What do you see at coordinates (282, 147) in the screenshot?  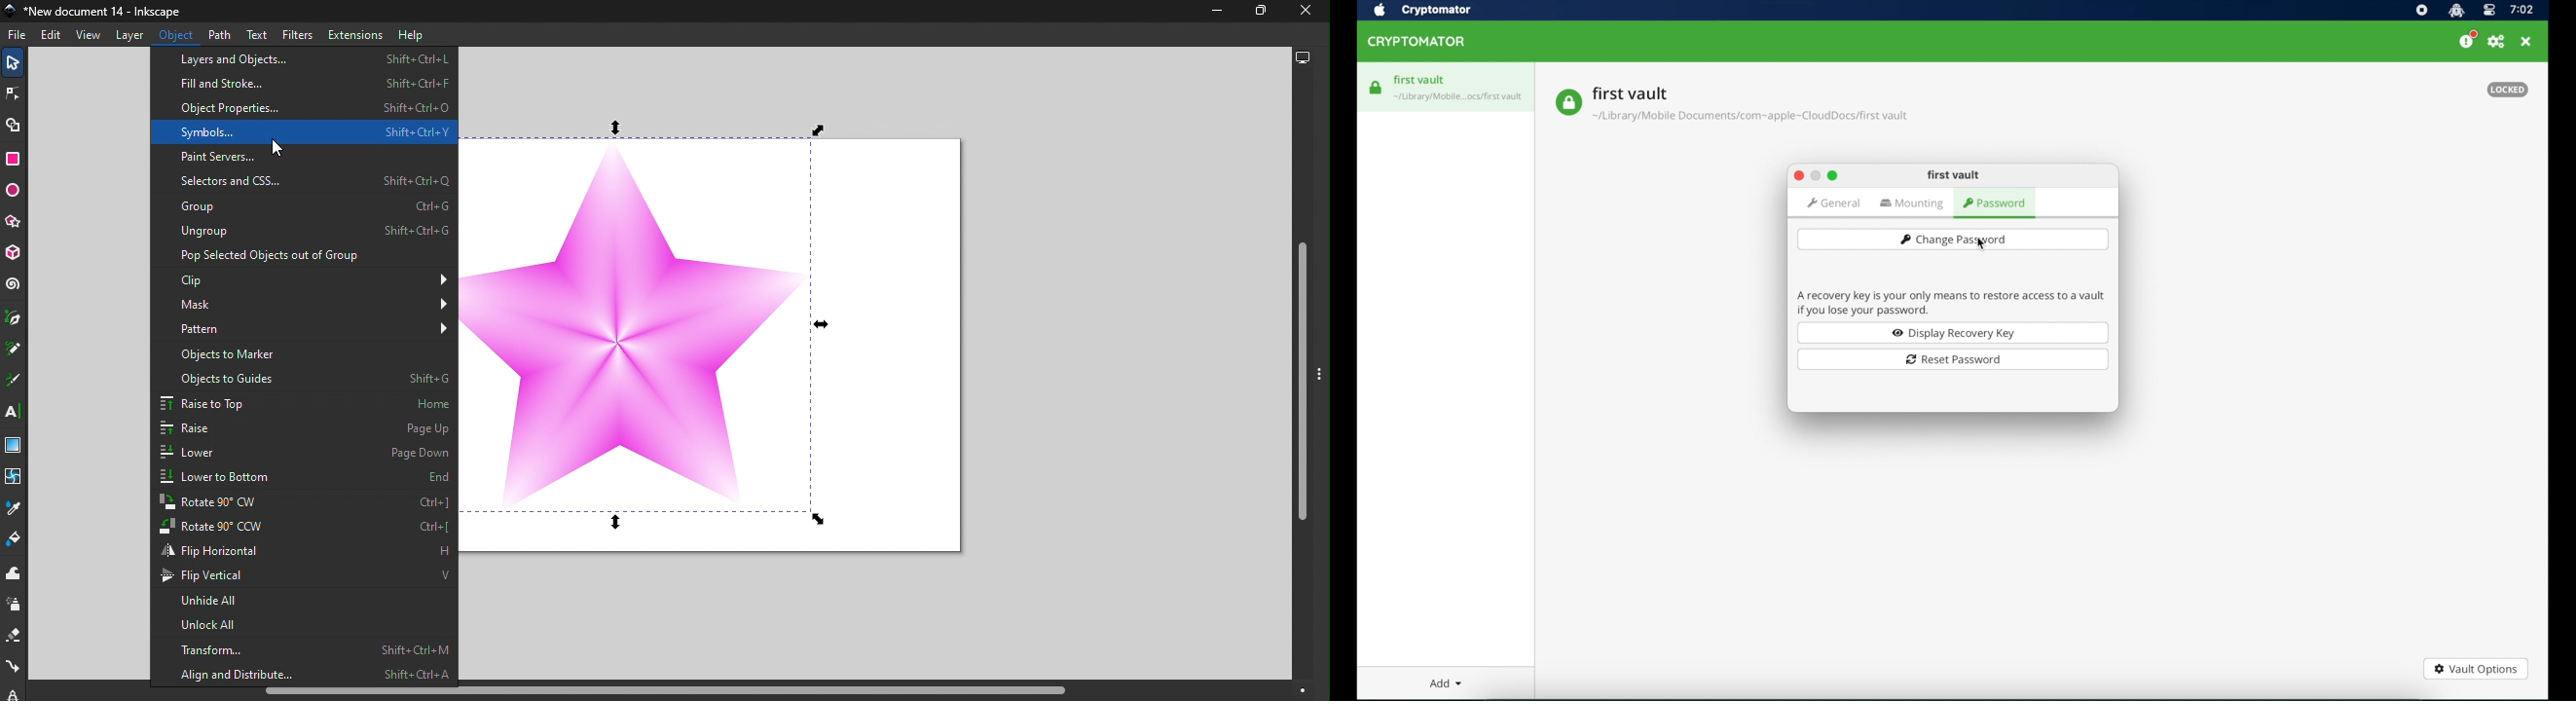 I see `cursor` at bounding box center [282, 147].